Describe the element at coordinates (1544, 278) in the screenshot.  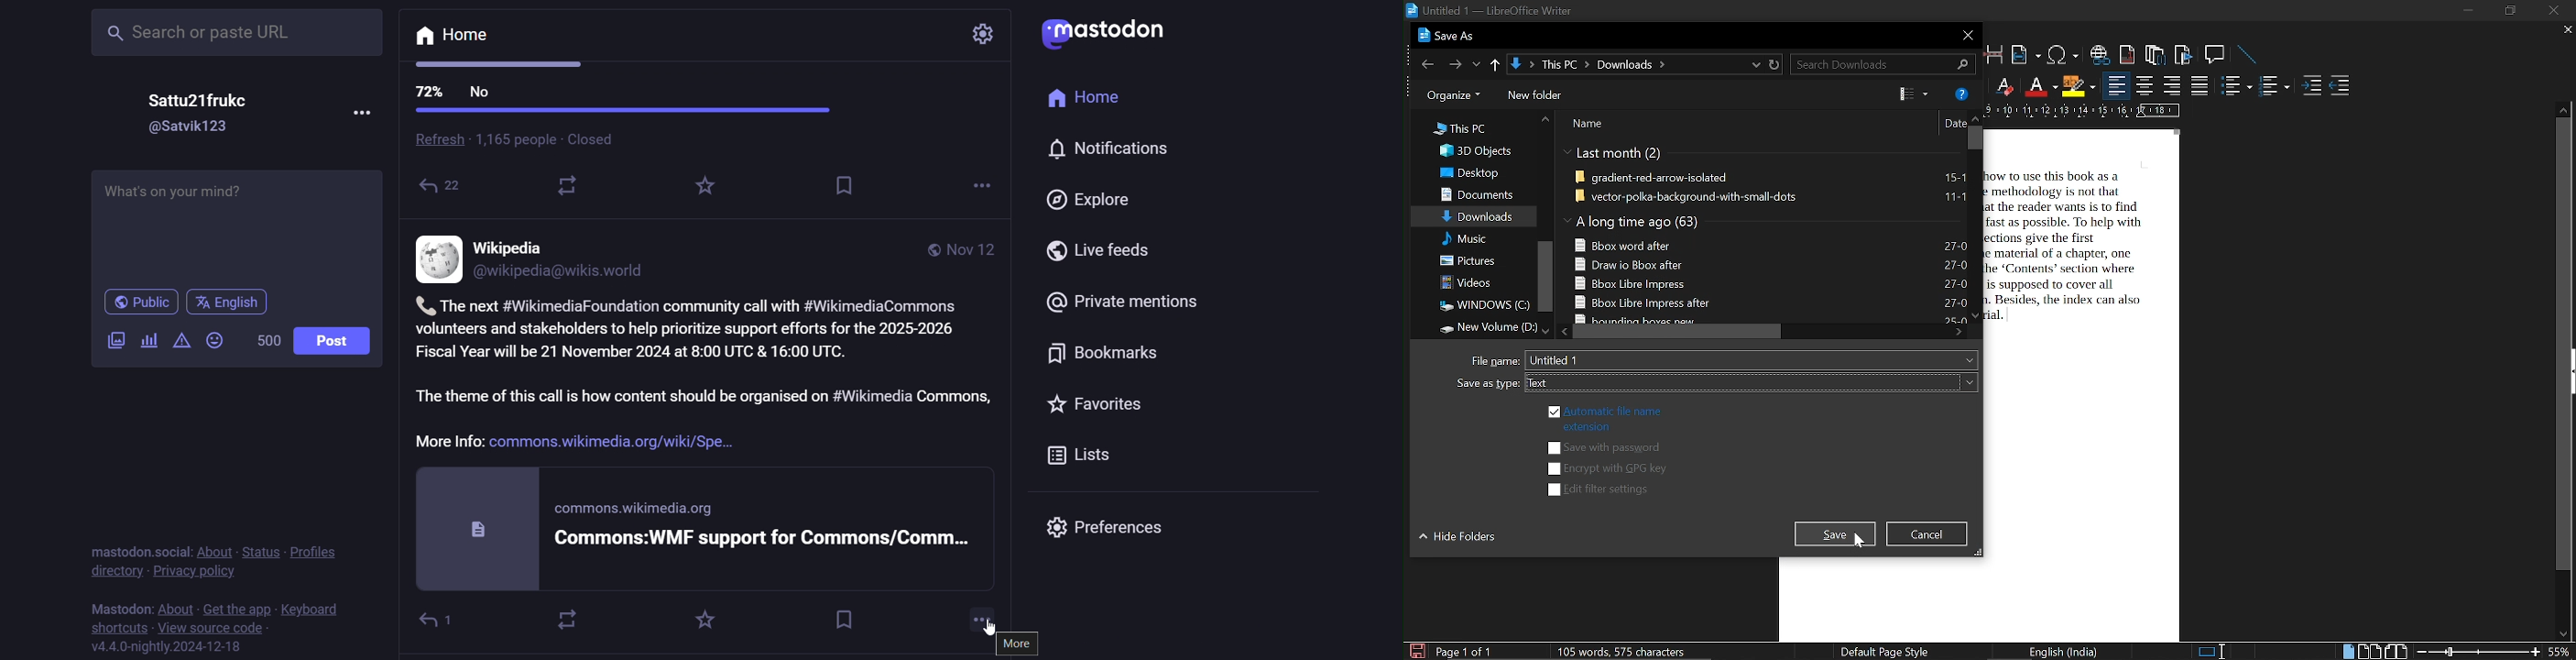
I see `vertical scrollbar` at that location.